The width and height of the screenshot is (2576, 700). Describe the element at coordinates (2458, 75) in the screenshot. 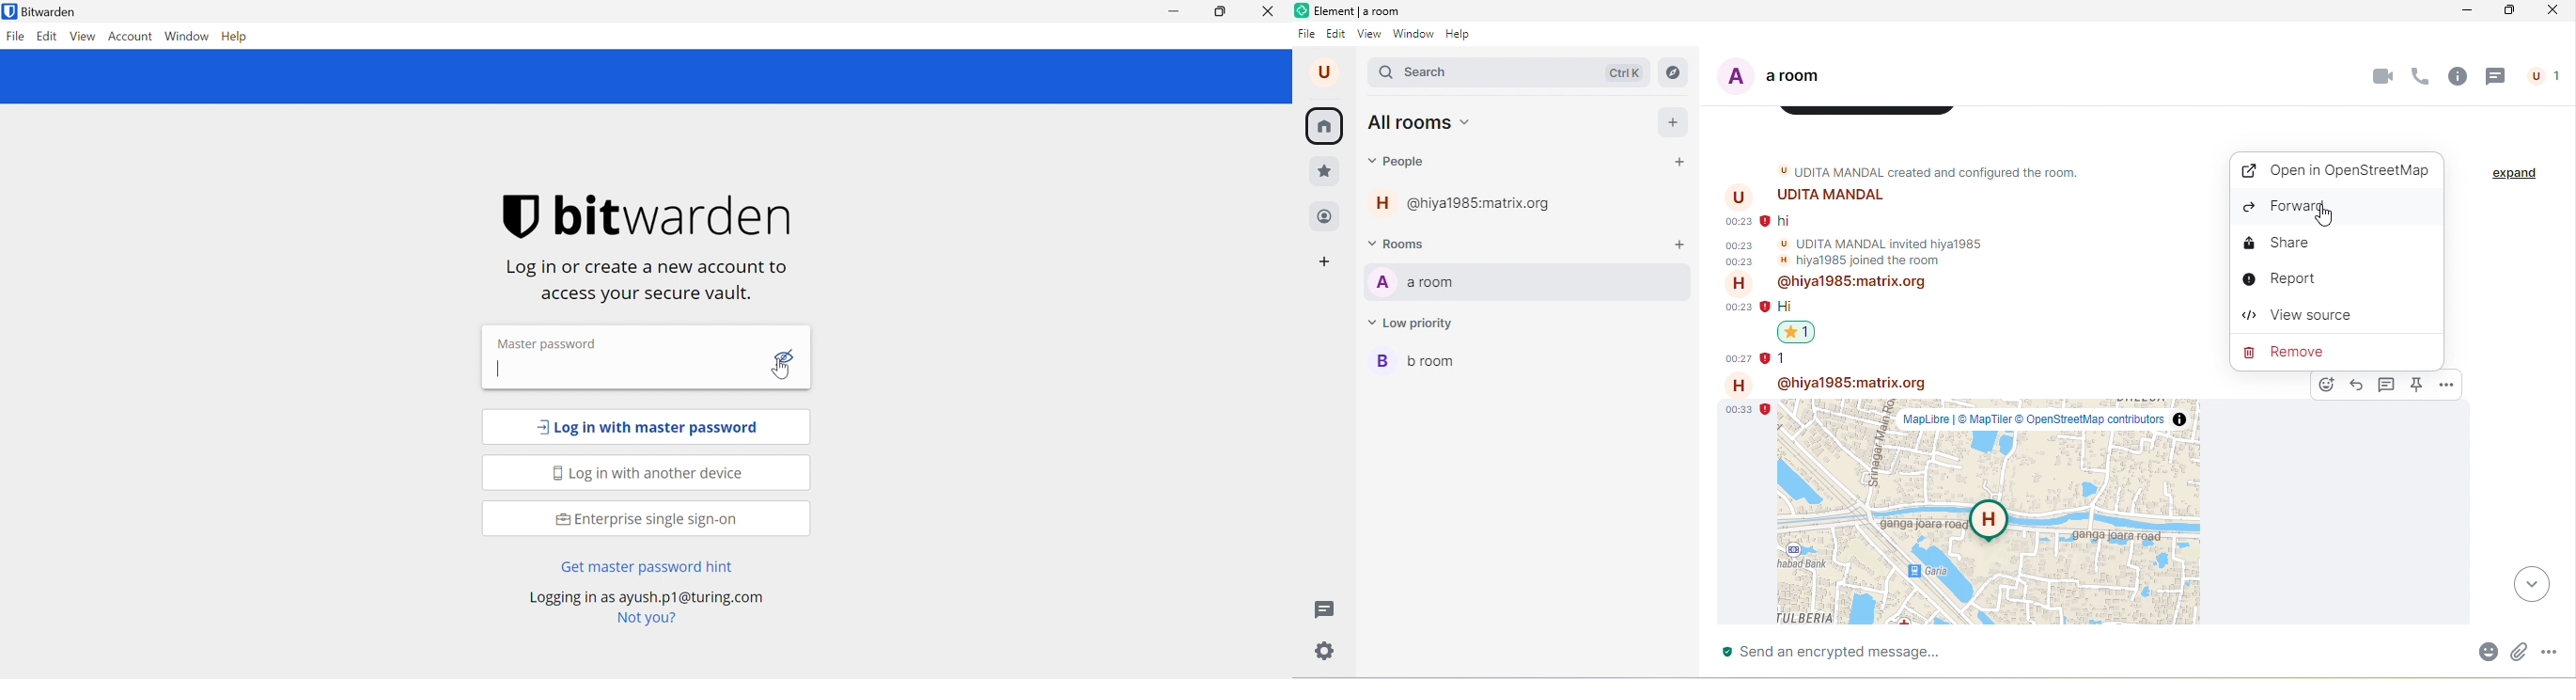

I see `room info` at that location.